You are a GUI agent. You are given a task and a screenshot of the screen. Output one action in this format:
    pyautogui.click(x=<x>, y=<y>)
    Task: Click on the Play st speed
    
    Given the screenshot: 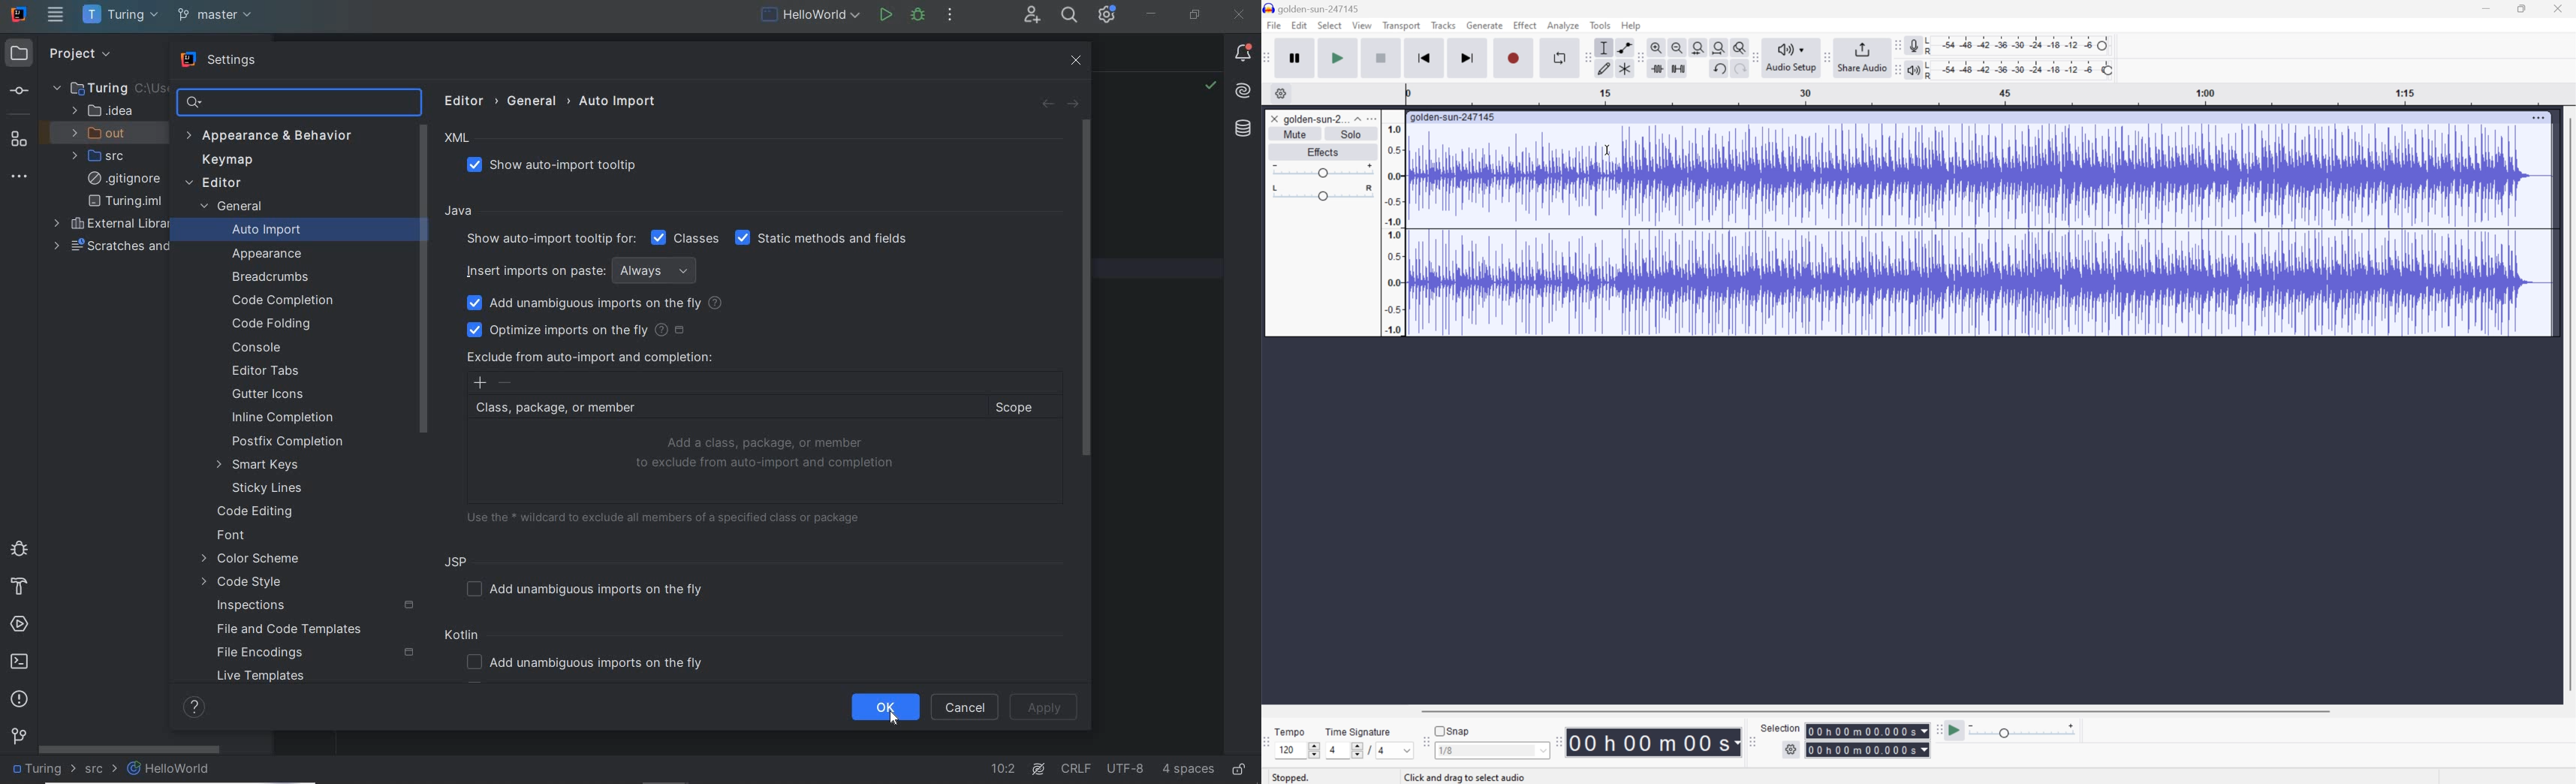 What is the action you would take?
    pyautogui.click(x=1956, y=731)
    